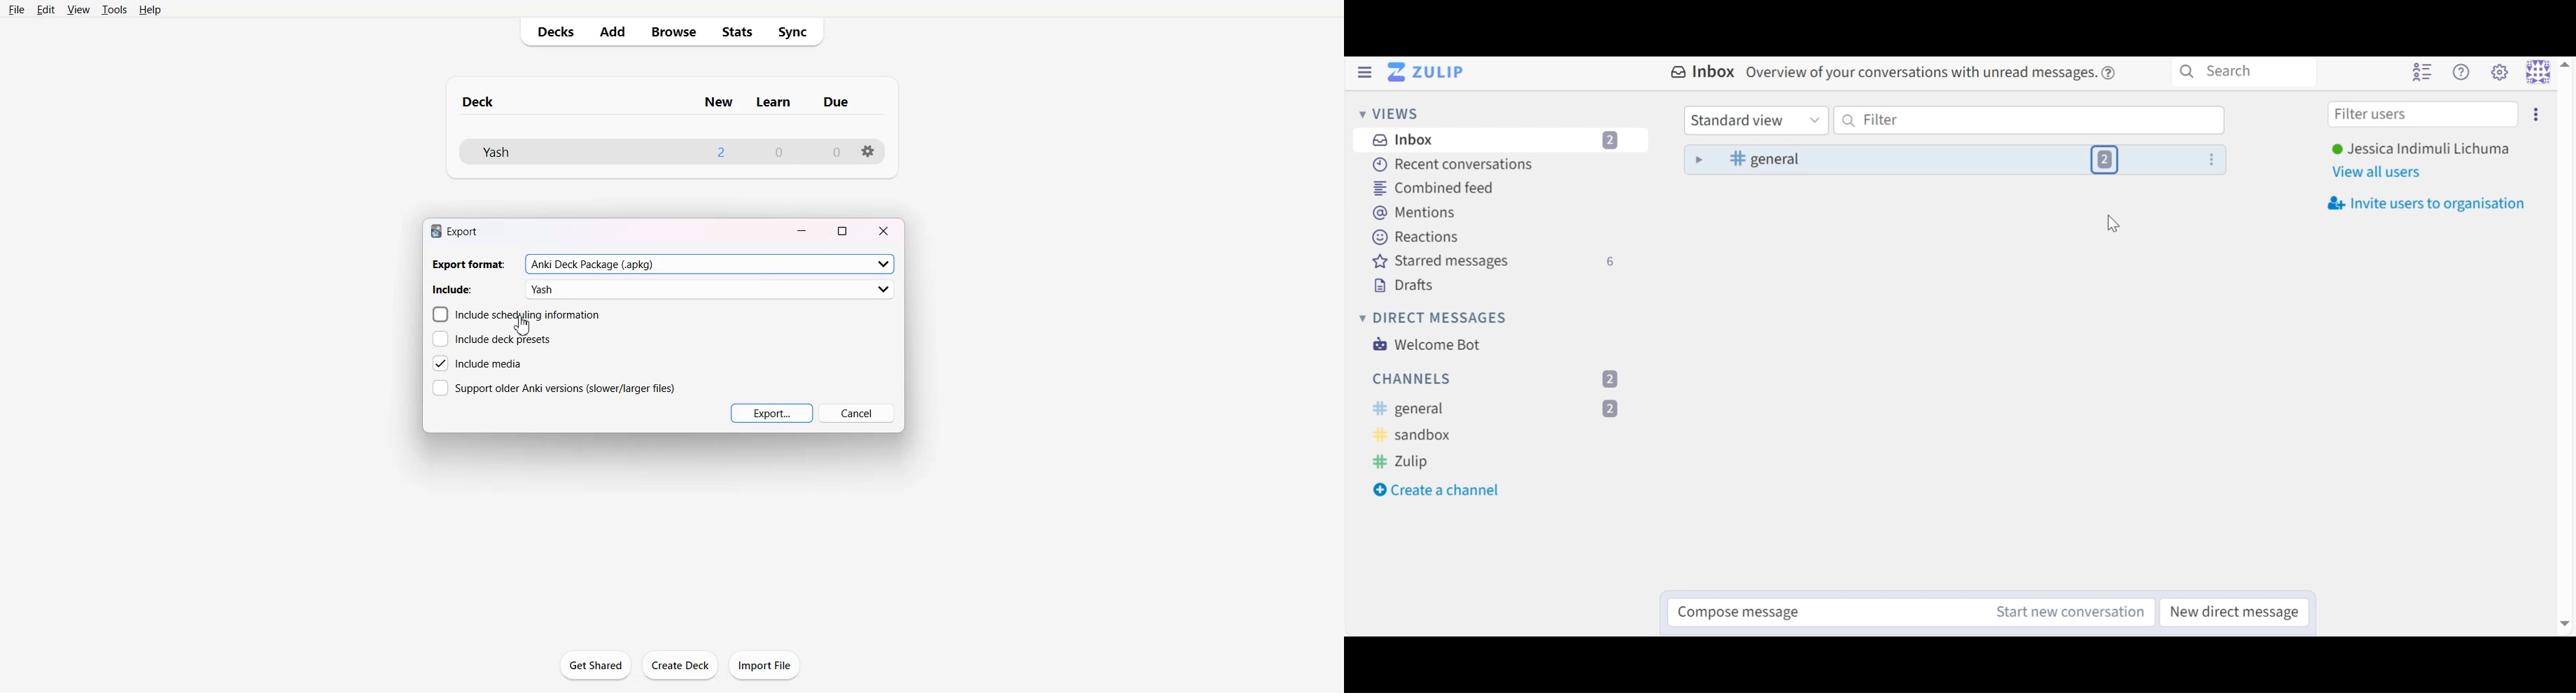  I want to click on Starred, so click(1492, 261).